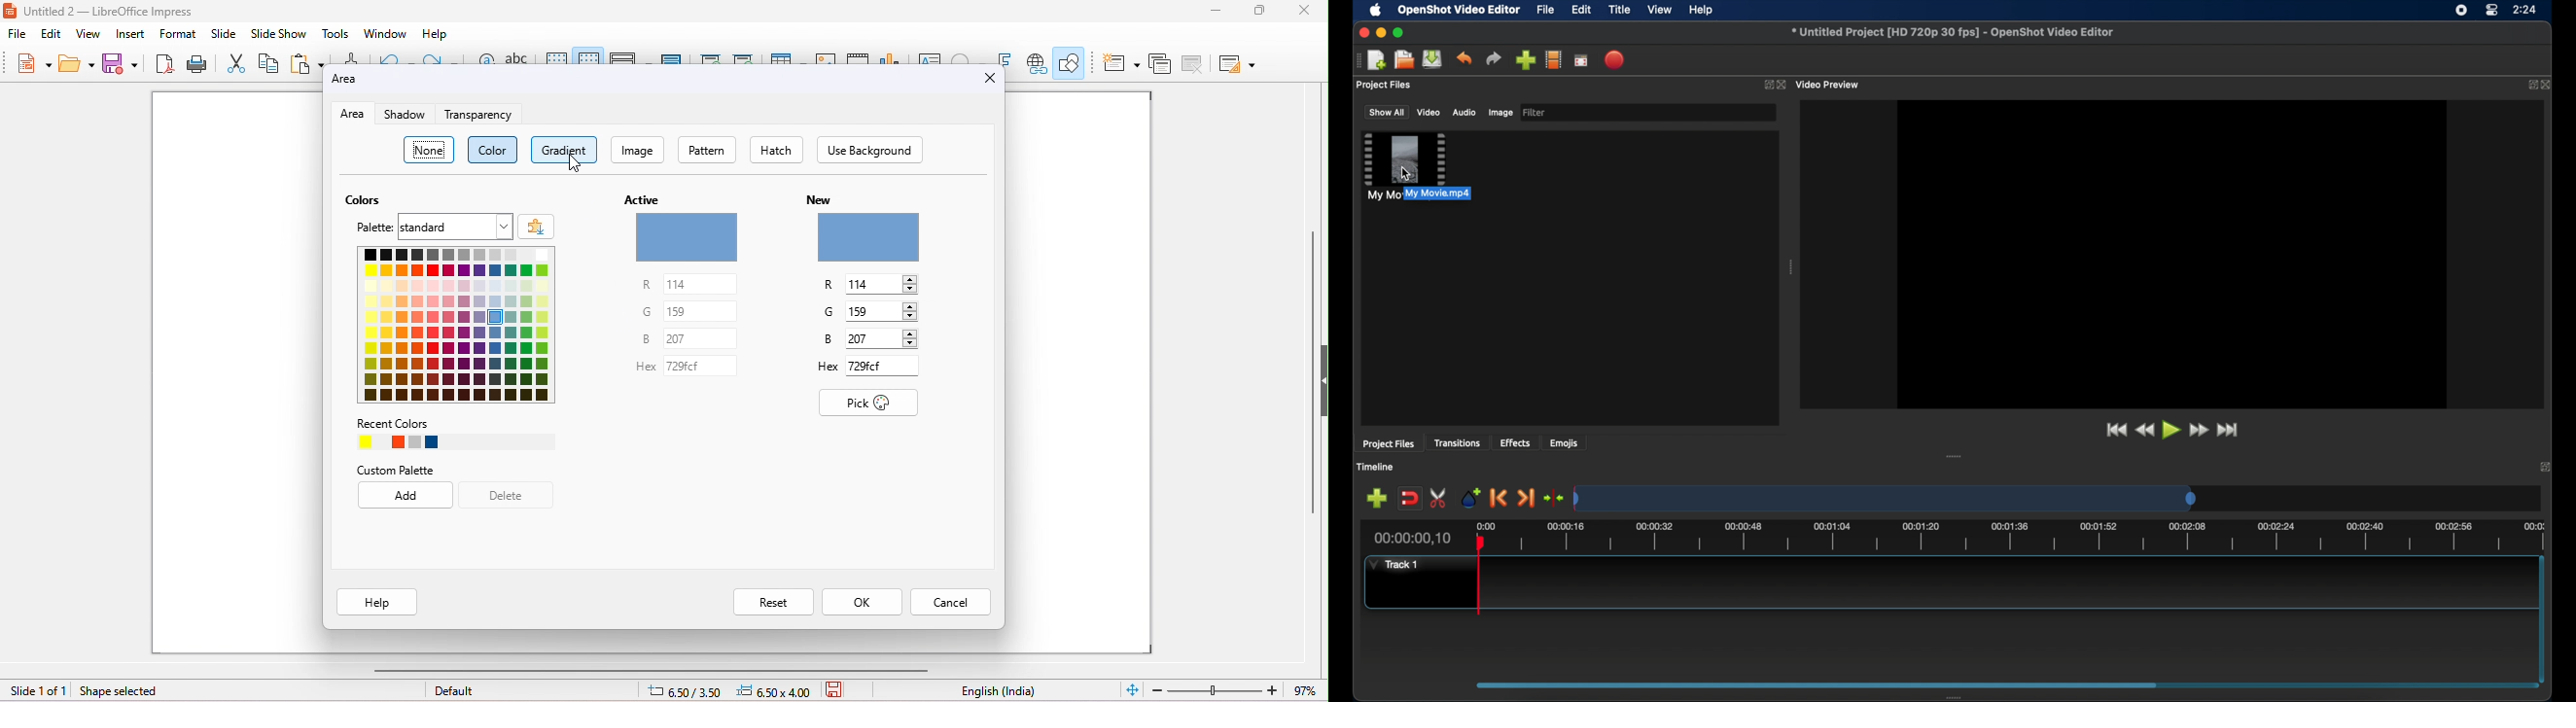 This screenshot has width=2576, height=728. Describe the element at coordinates (1403, 166) in the screenshot. I see `project file` at that location.